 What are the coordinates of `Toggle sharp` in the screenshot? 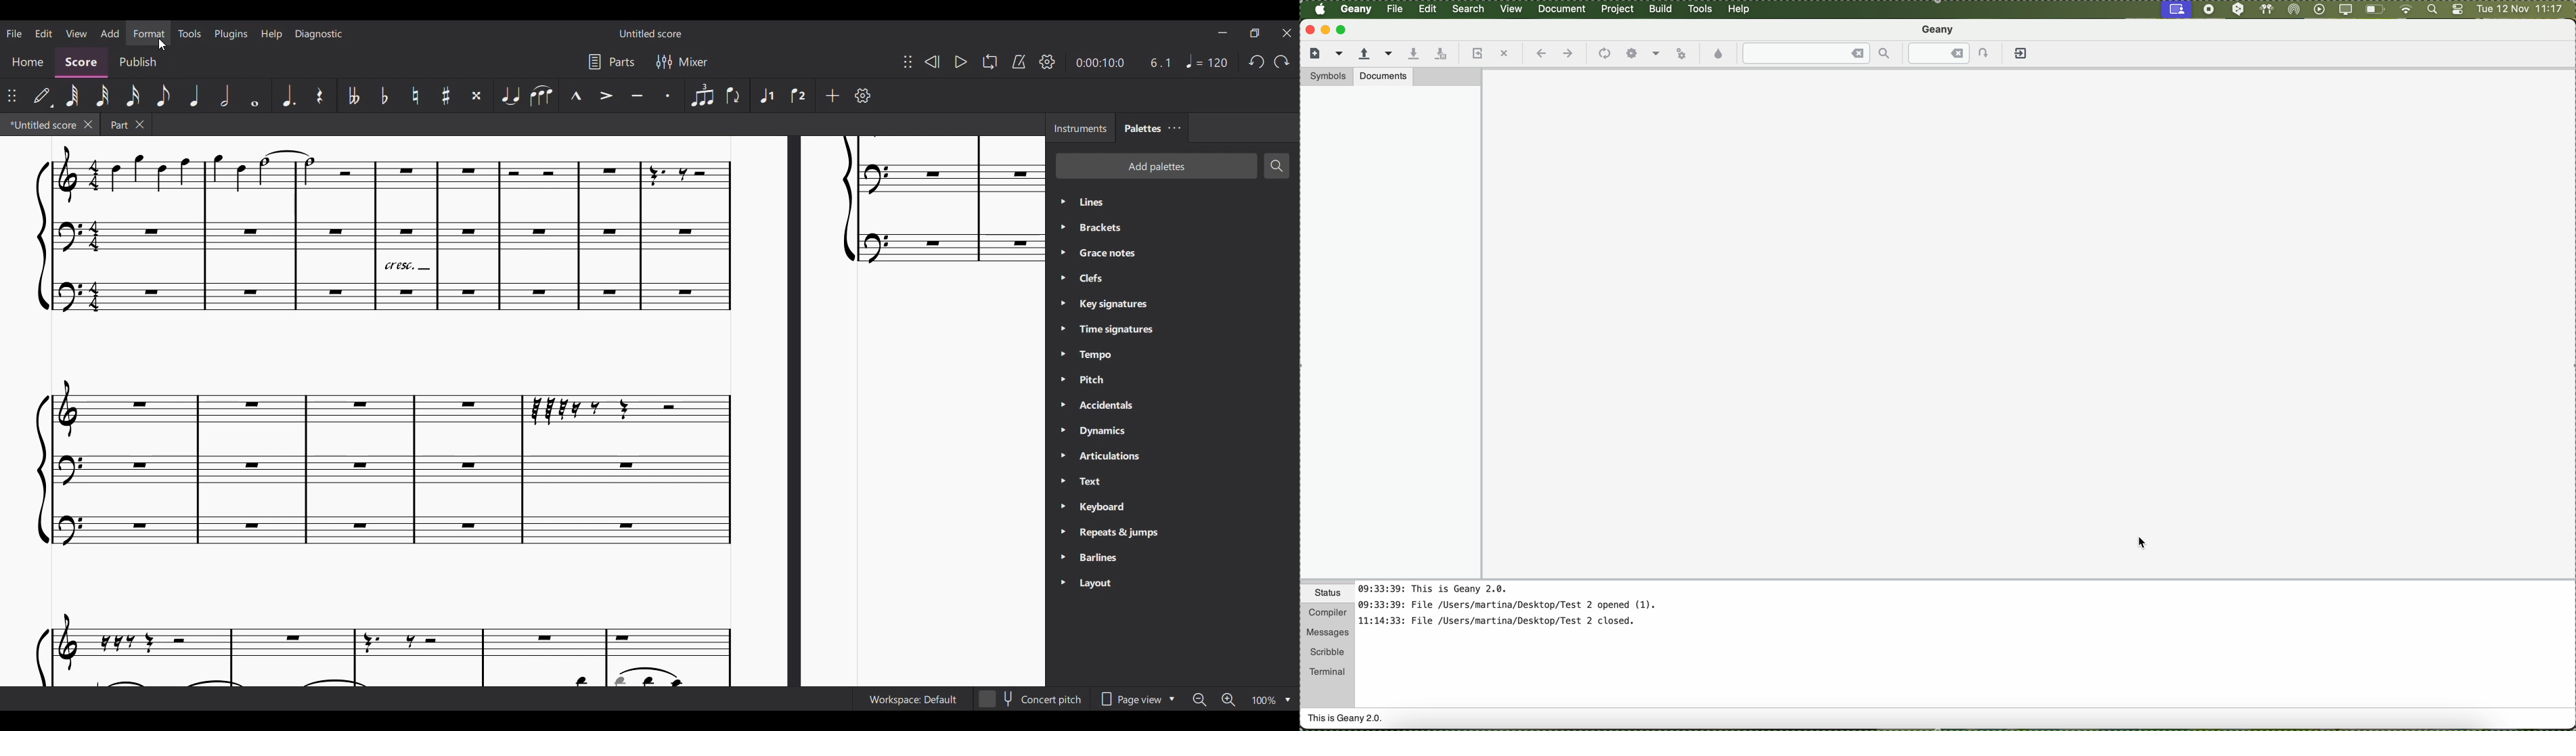 It's located at (447, 95).